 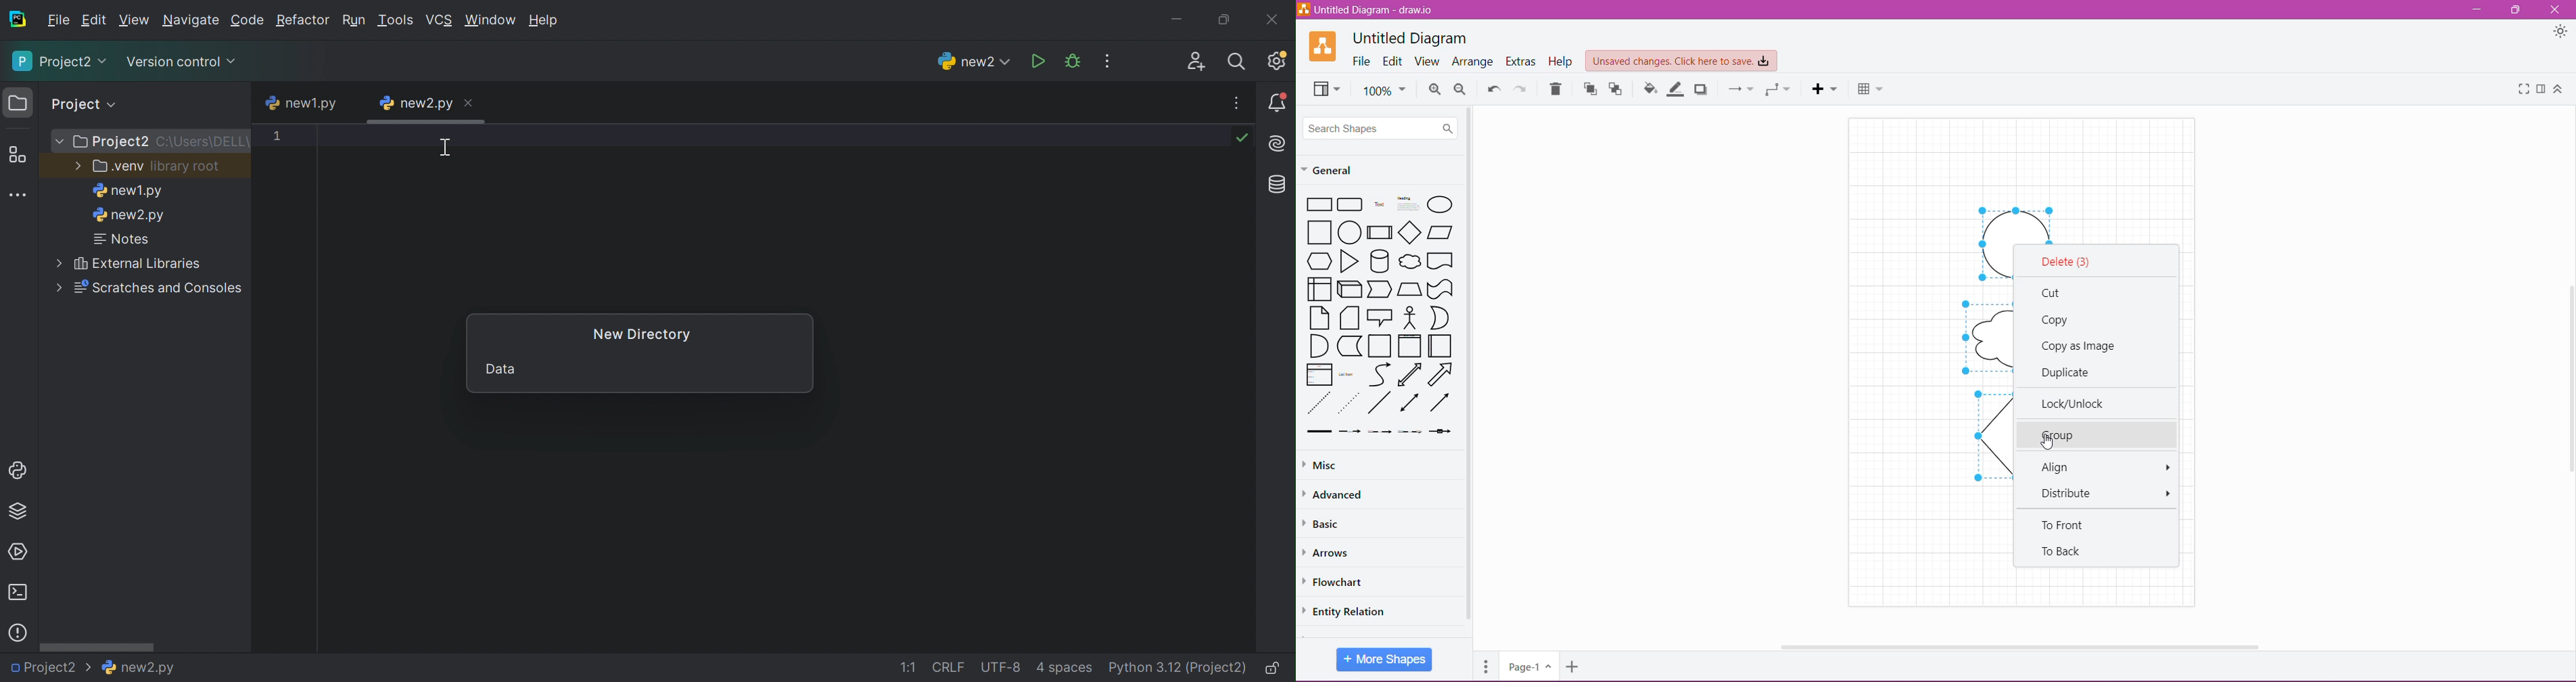 I want to click on Help, so click(x=1562, y=61).